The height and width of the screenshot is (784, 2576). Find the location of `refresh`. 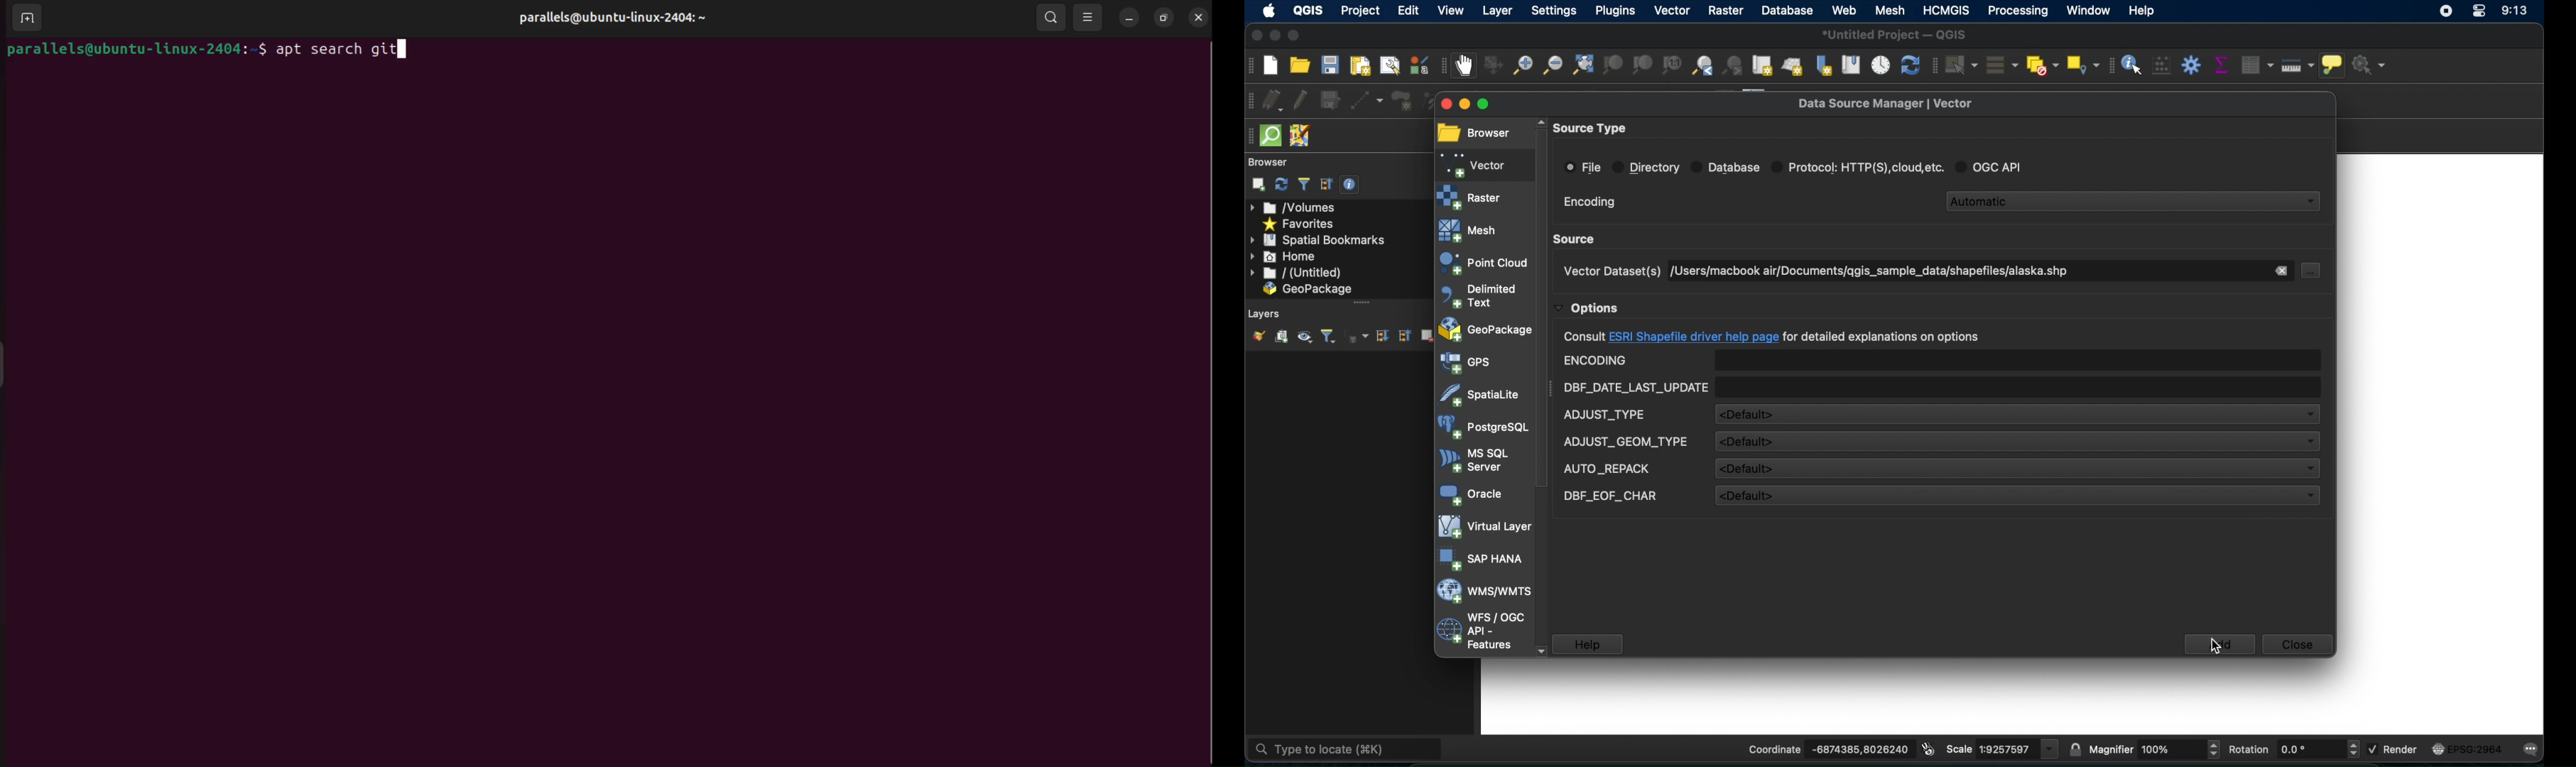

refresh is located at coordinates (1909, 65).